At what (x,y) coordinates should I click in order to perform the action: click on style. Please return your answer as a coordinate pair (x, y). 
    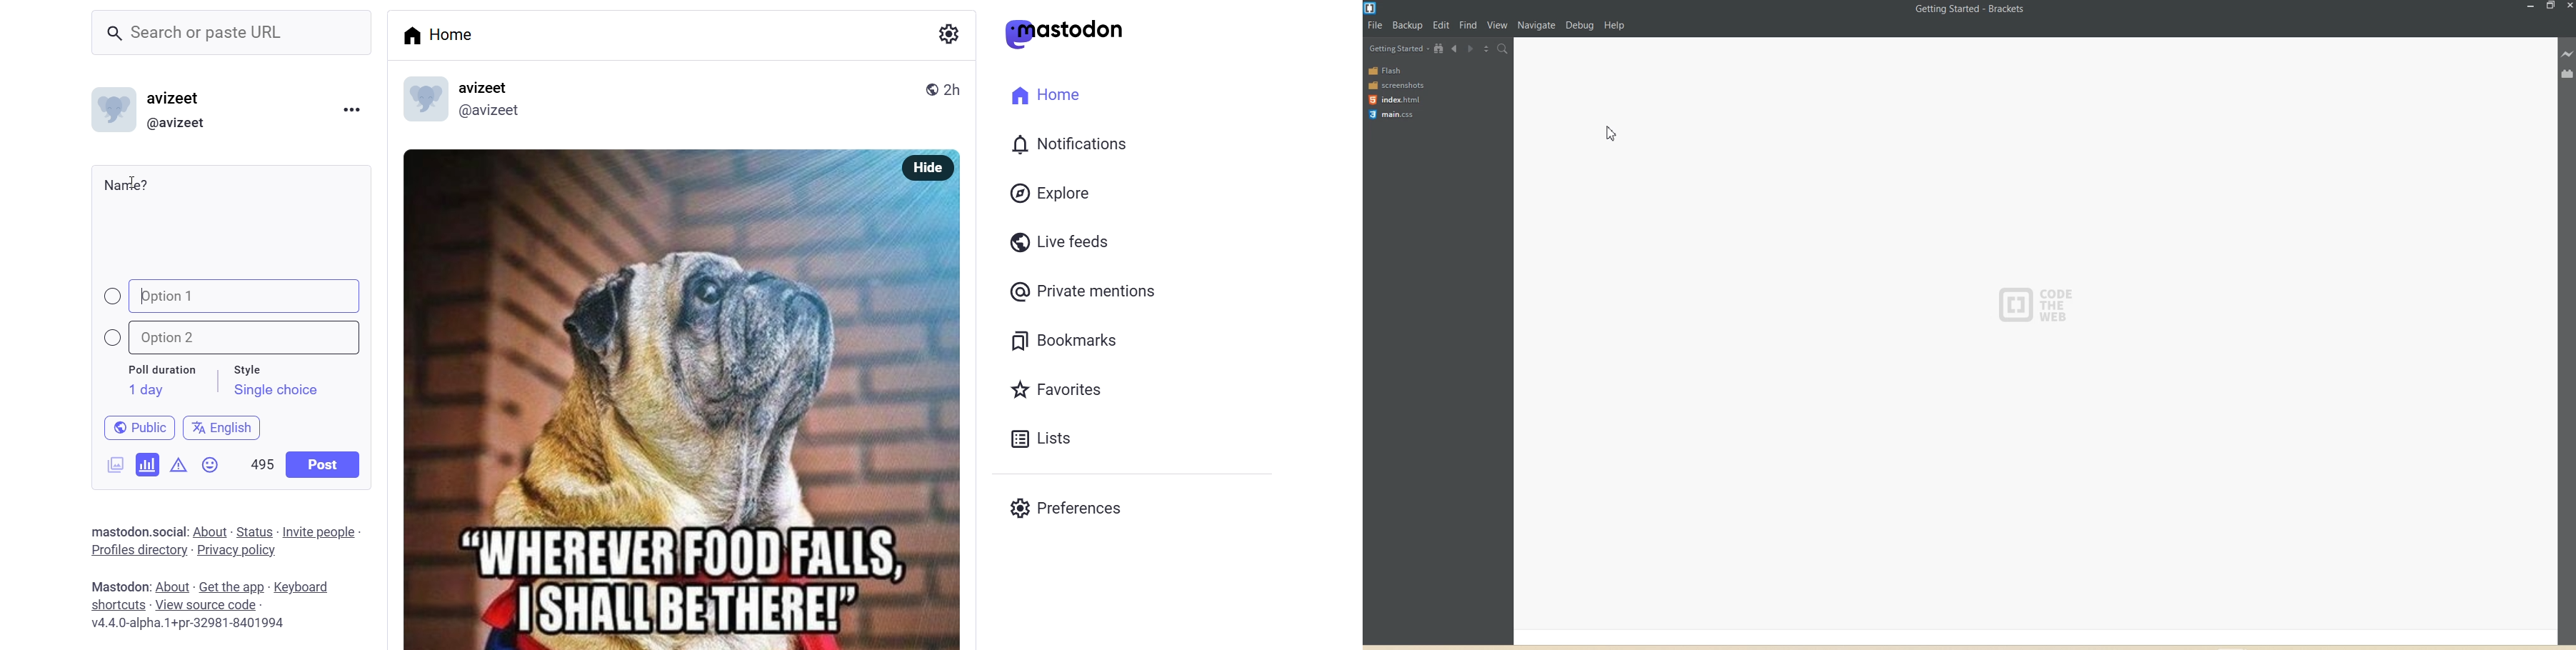
    Looking at the image, I should click on (255, 367).